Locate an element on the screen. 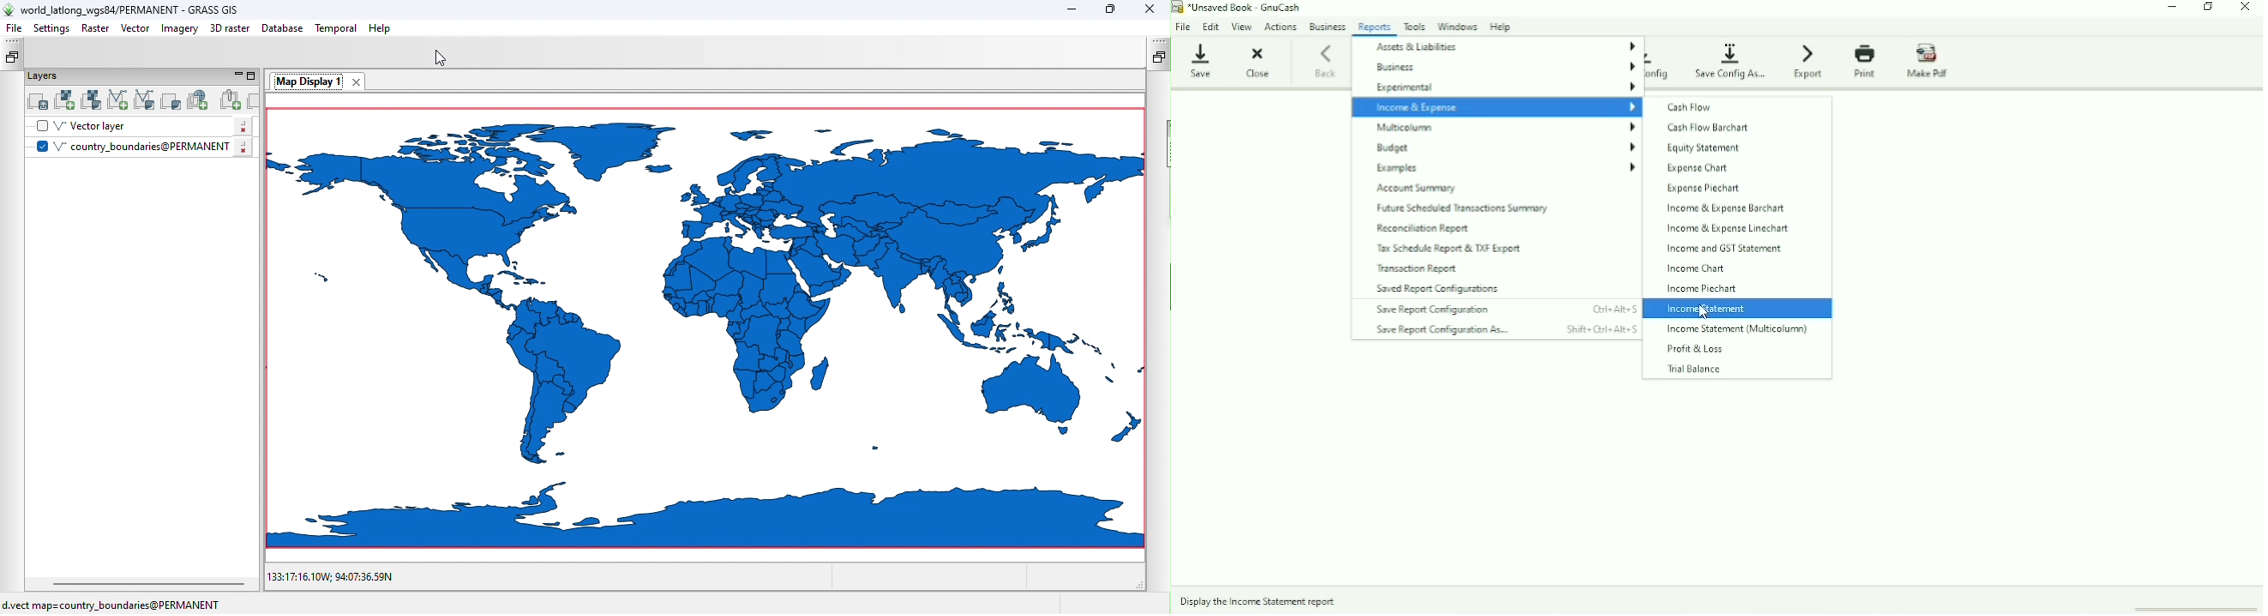  Reports is located at coordinates (1375, 27).